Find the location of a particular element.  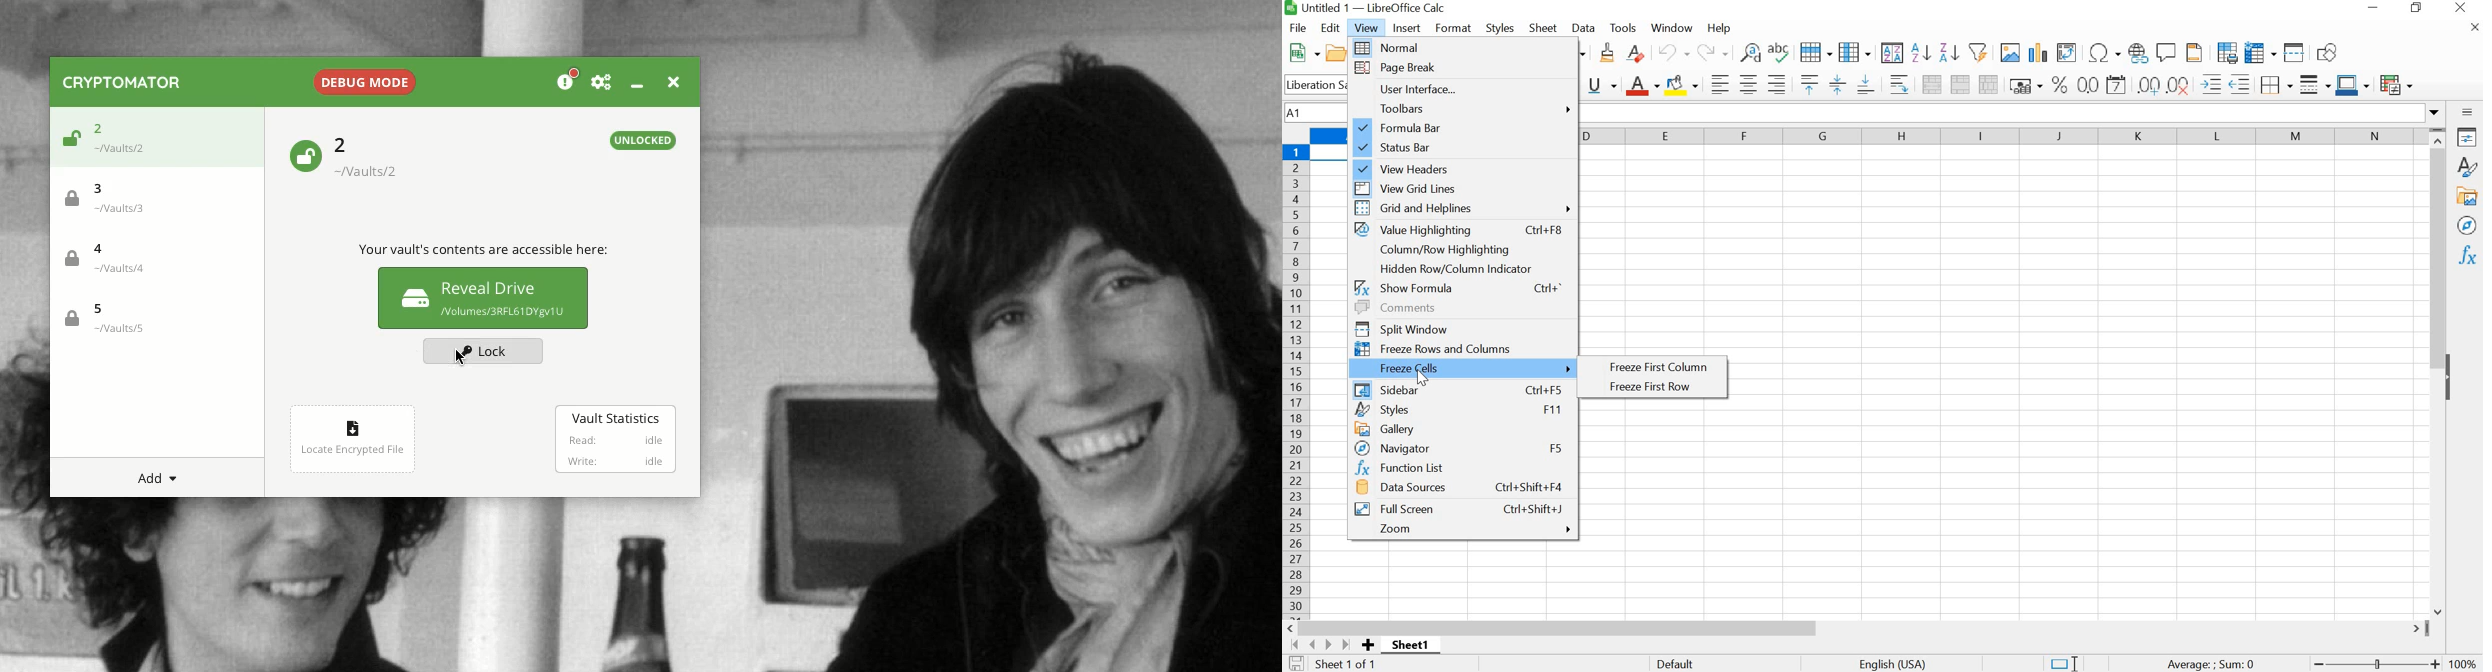

VIEW HEADERS is located at coordinates (1464, 166).